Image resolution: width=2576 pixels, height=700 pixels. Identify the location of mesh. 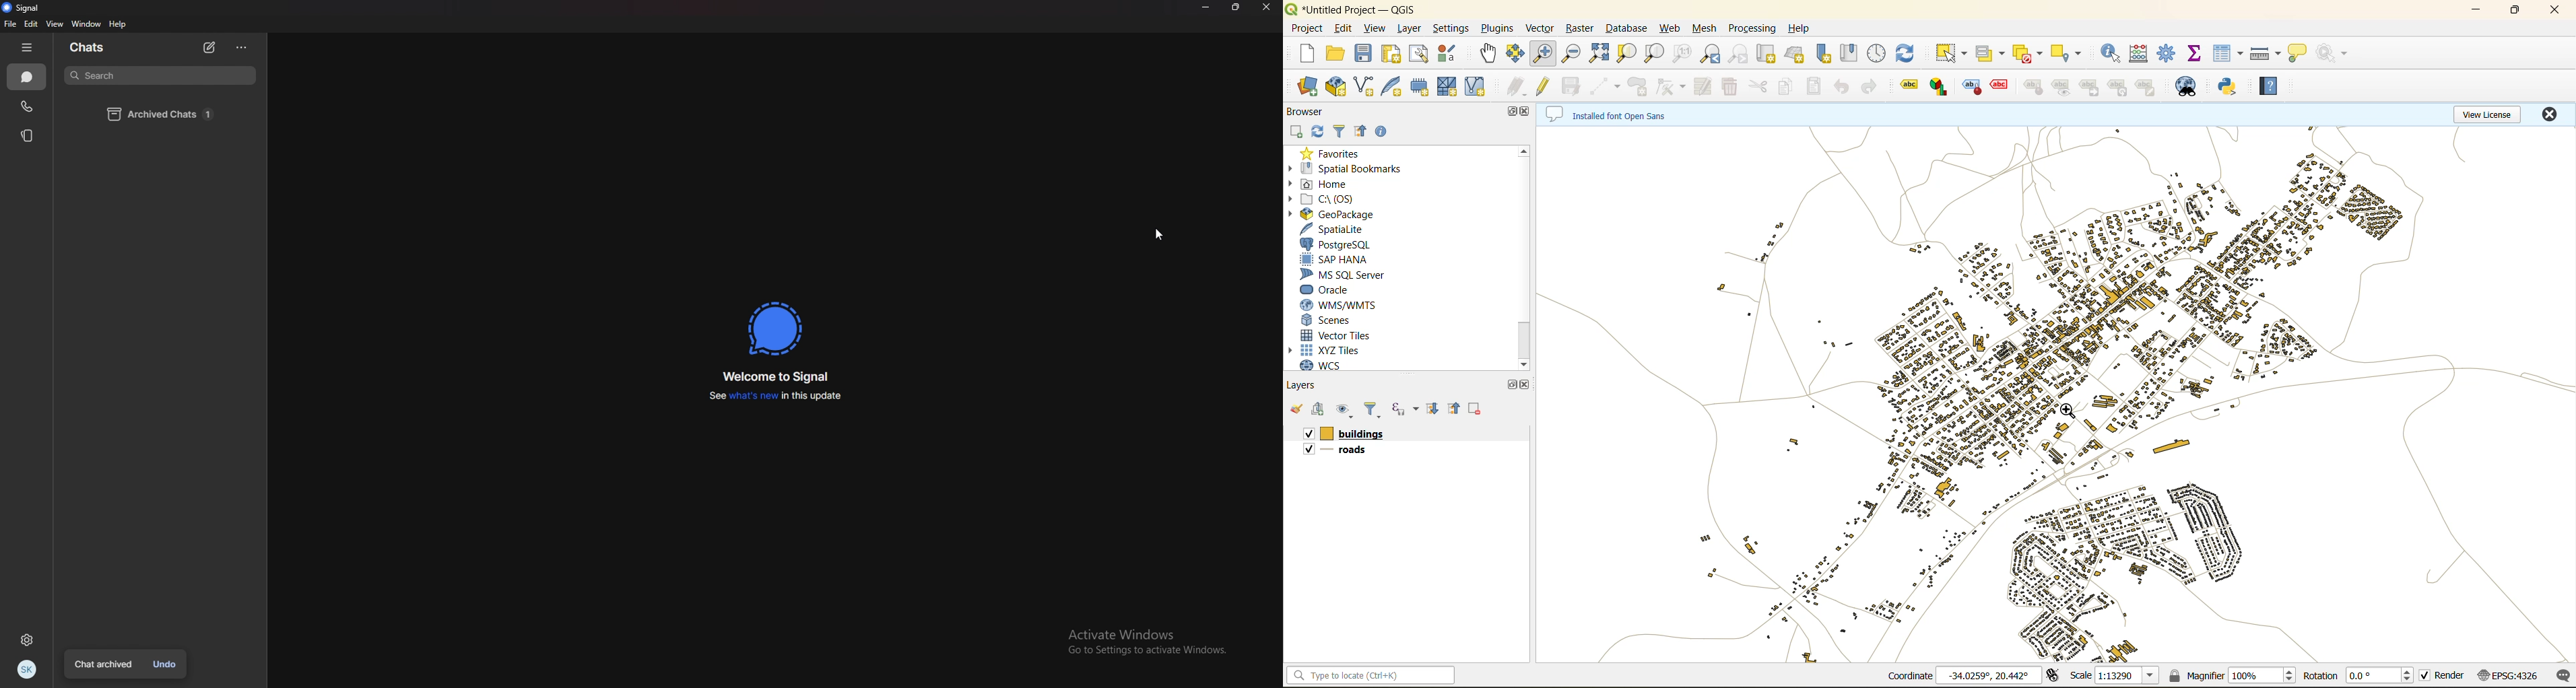
(1707, 30).